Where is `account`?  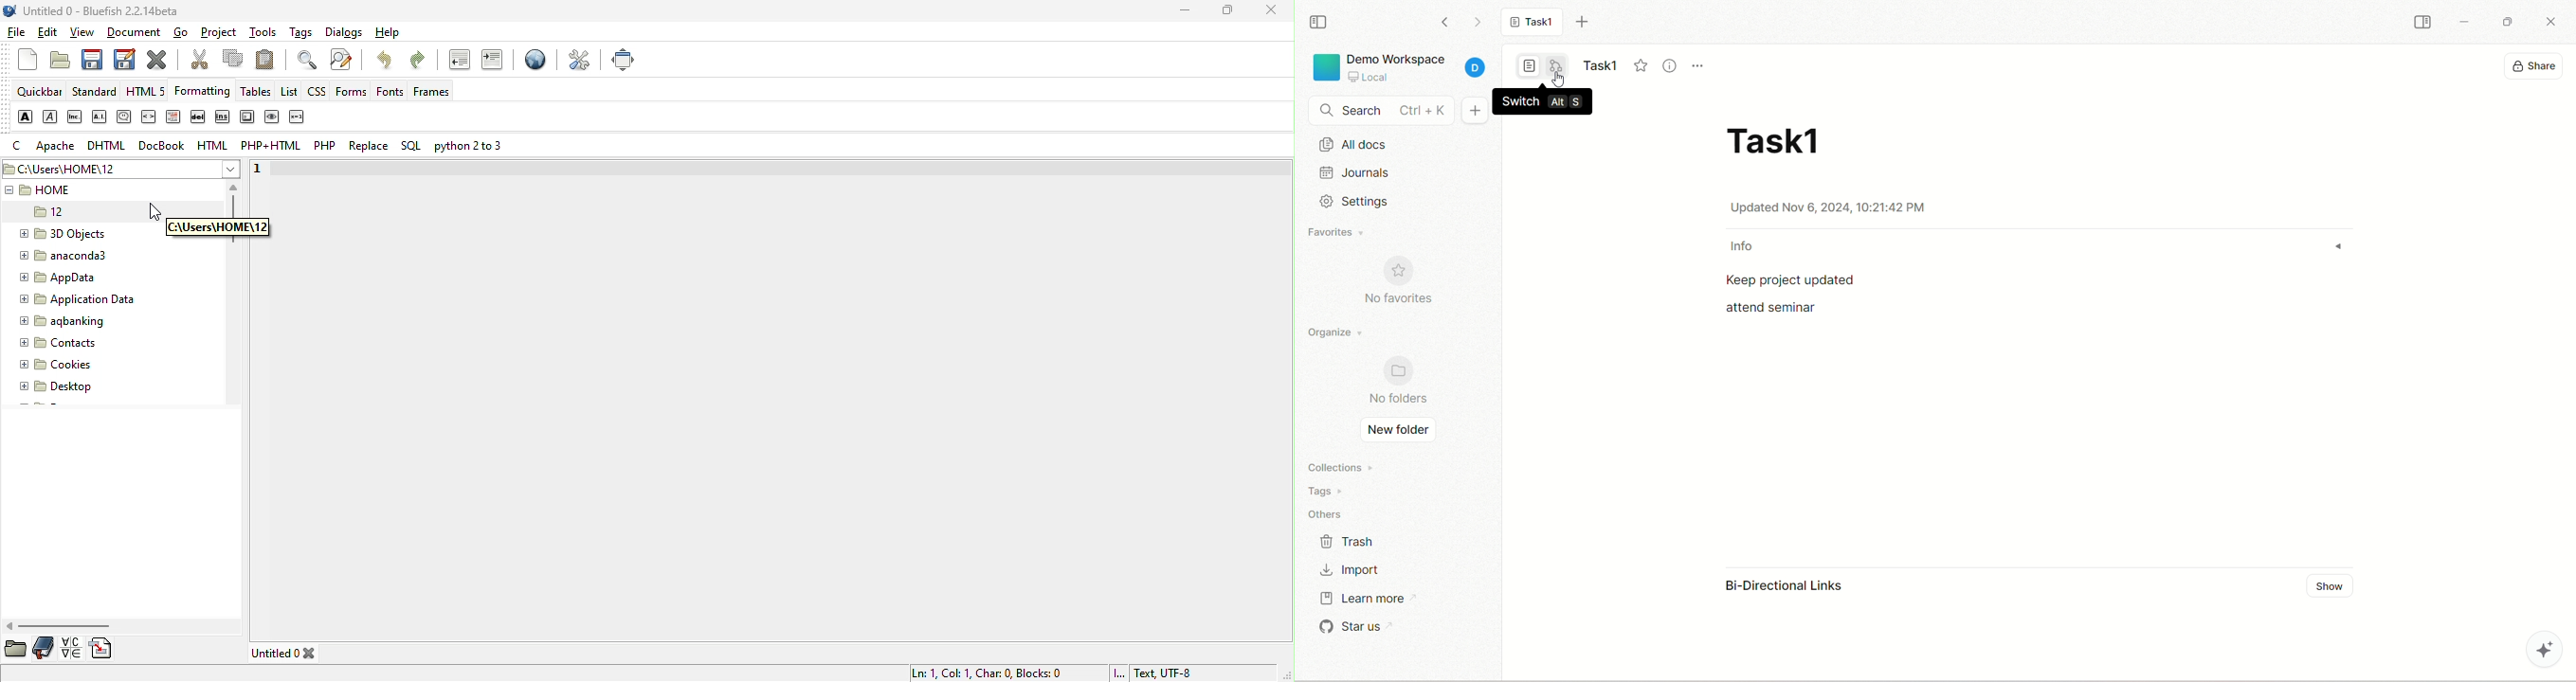 account is located at coordinates (1476, 69).